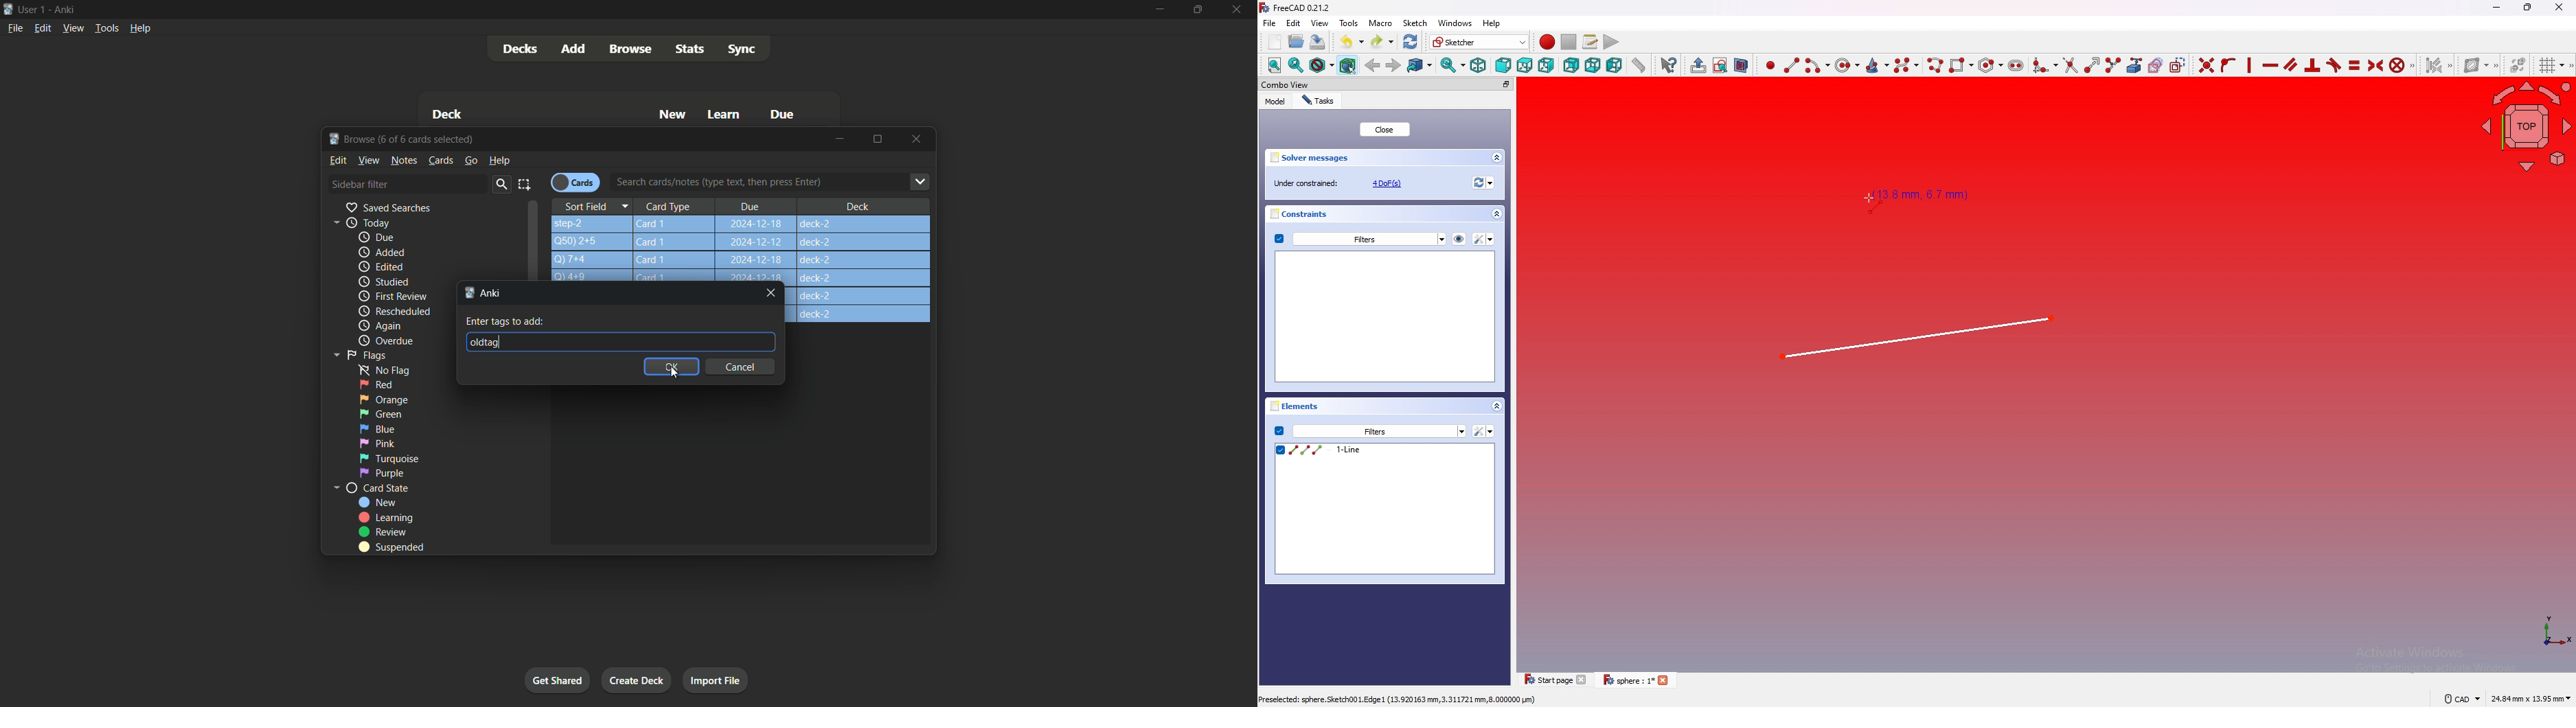  I want to click on card state, so click(371, 489).